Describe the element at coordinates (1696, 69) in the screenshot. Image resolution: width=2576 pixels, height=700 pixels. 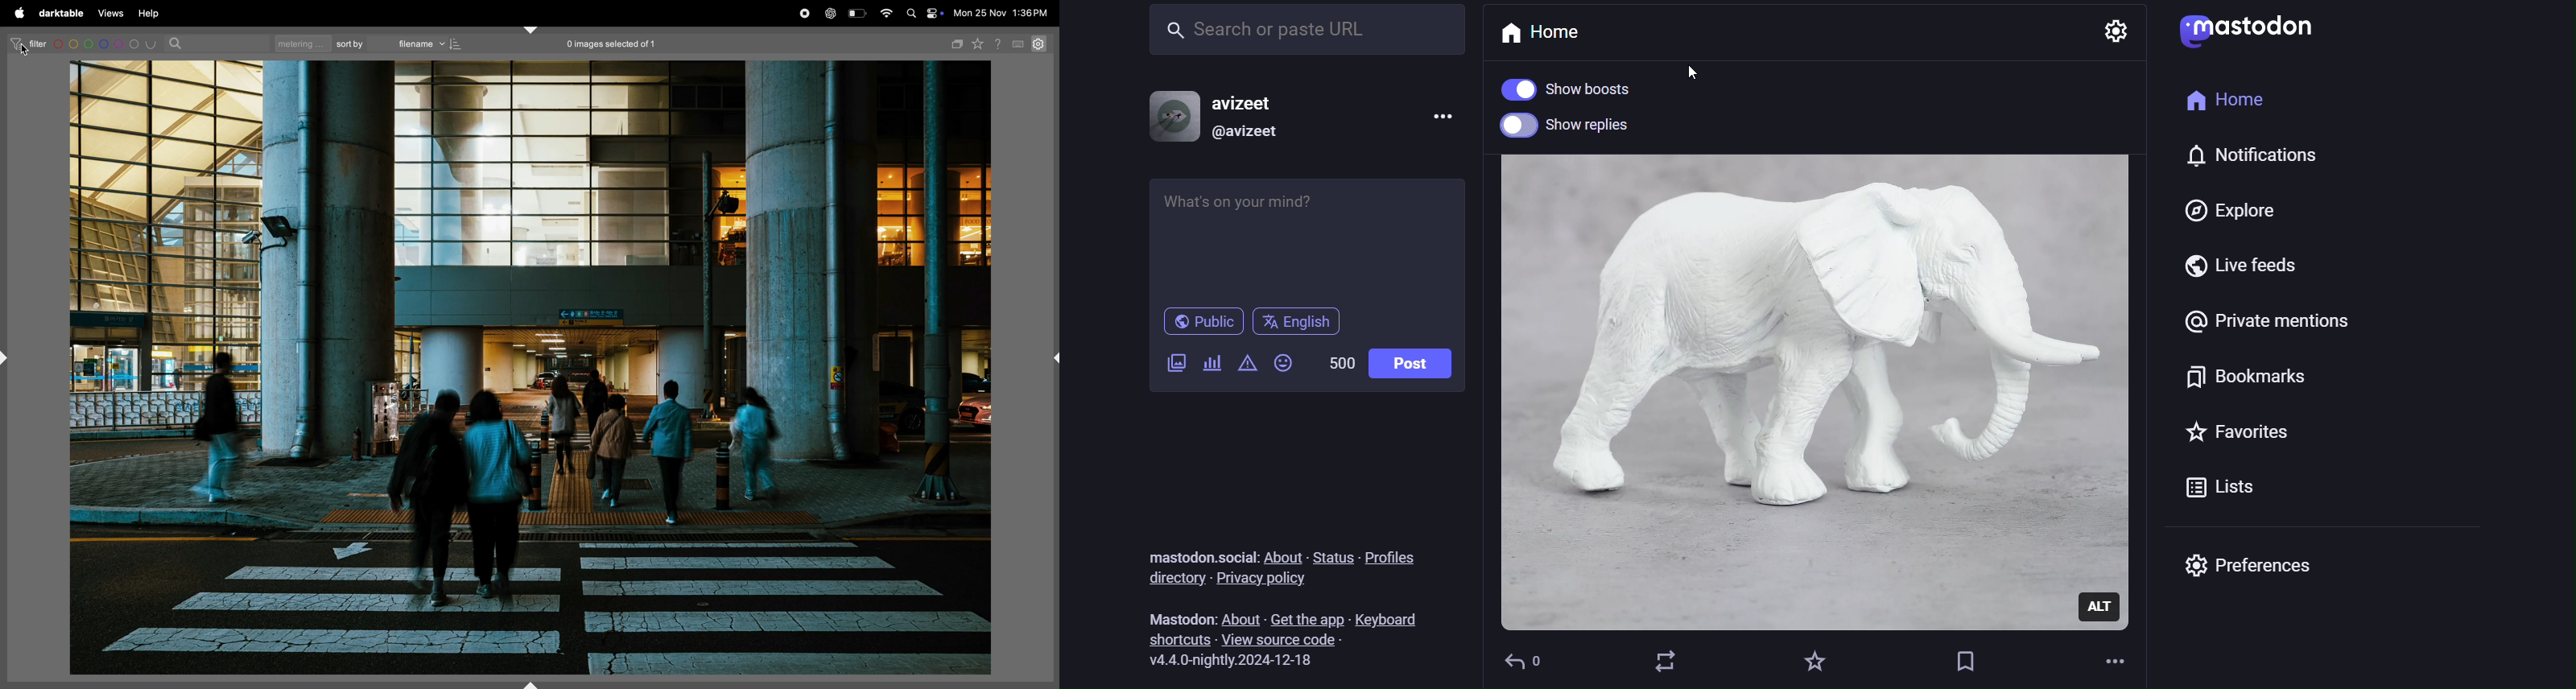
I see `Cursor` at that location.